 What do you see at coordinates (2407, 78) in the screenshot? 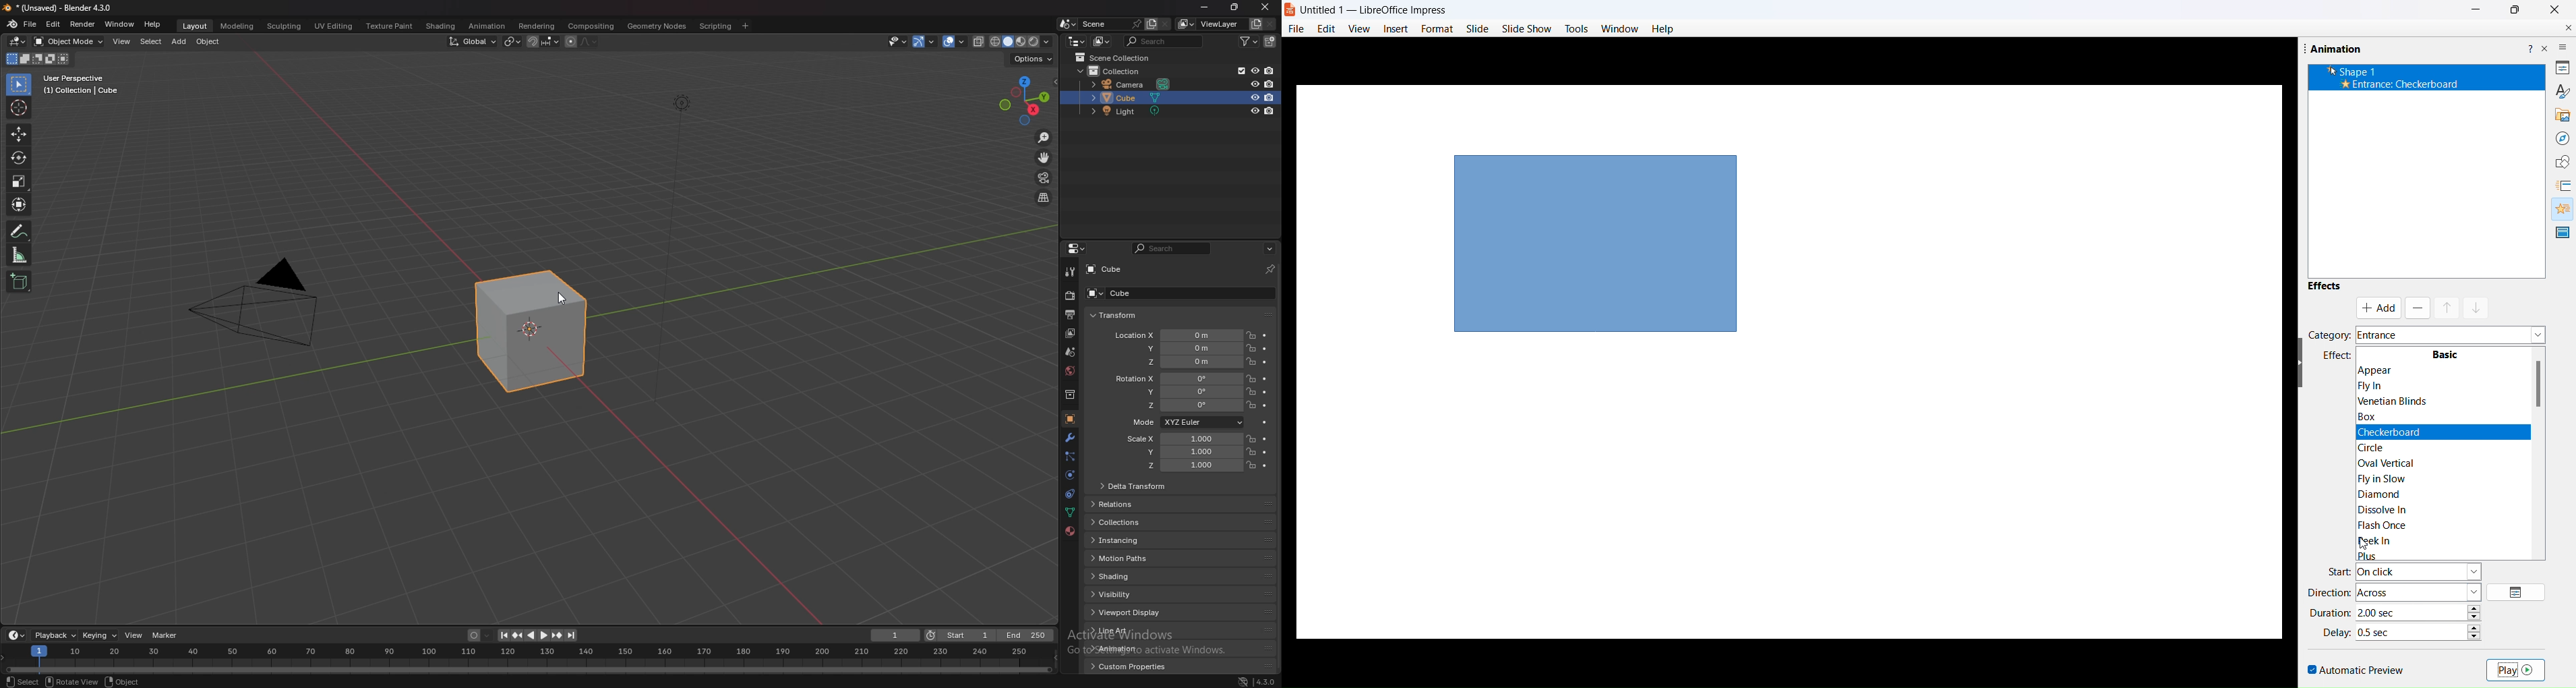
I see `x Shape 1
Entrance: Appear` at bounding box center [2407, 78].